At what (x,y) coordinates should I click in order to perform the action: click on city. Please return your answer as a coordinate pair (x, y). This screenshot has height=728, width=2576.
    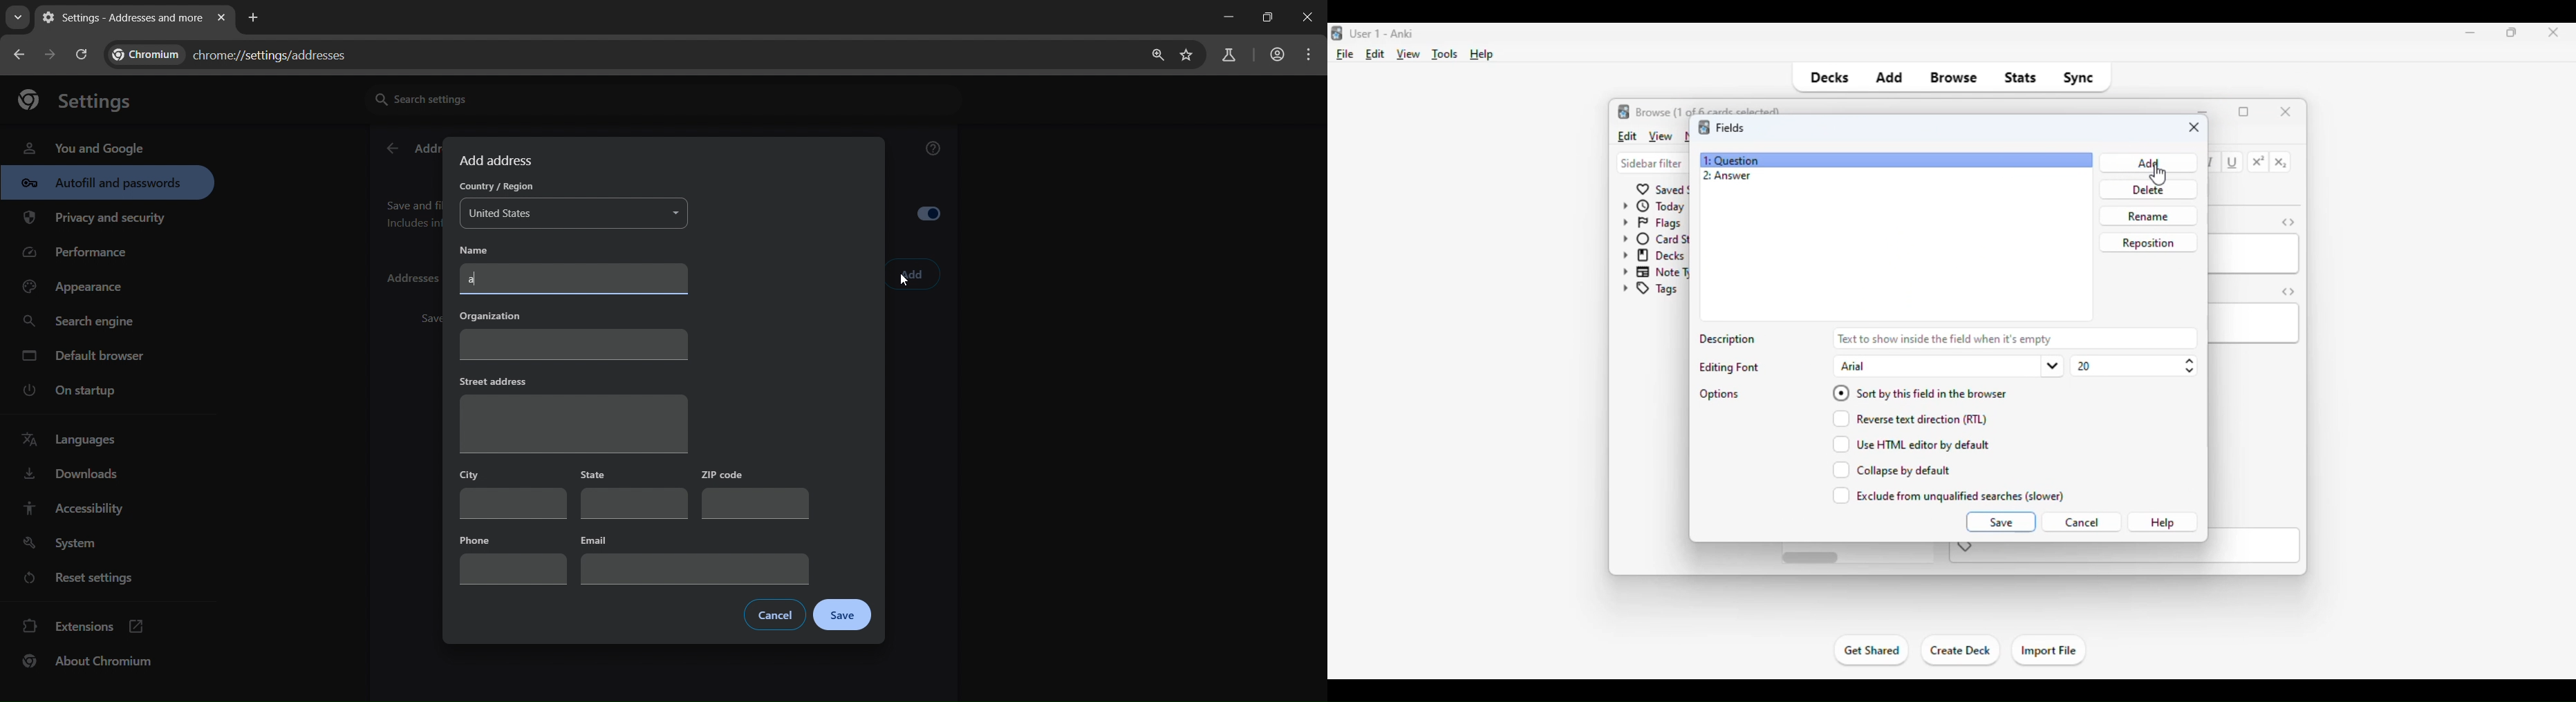
    Looking at the image, I should click on (514, 493).